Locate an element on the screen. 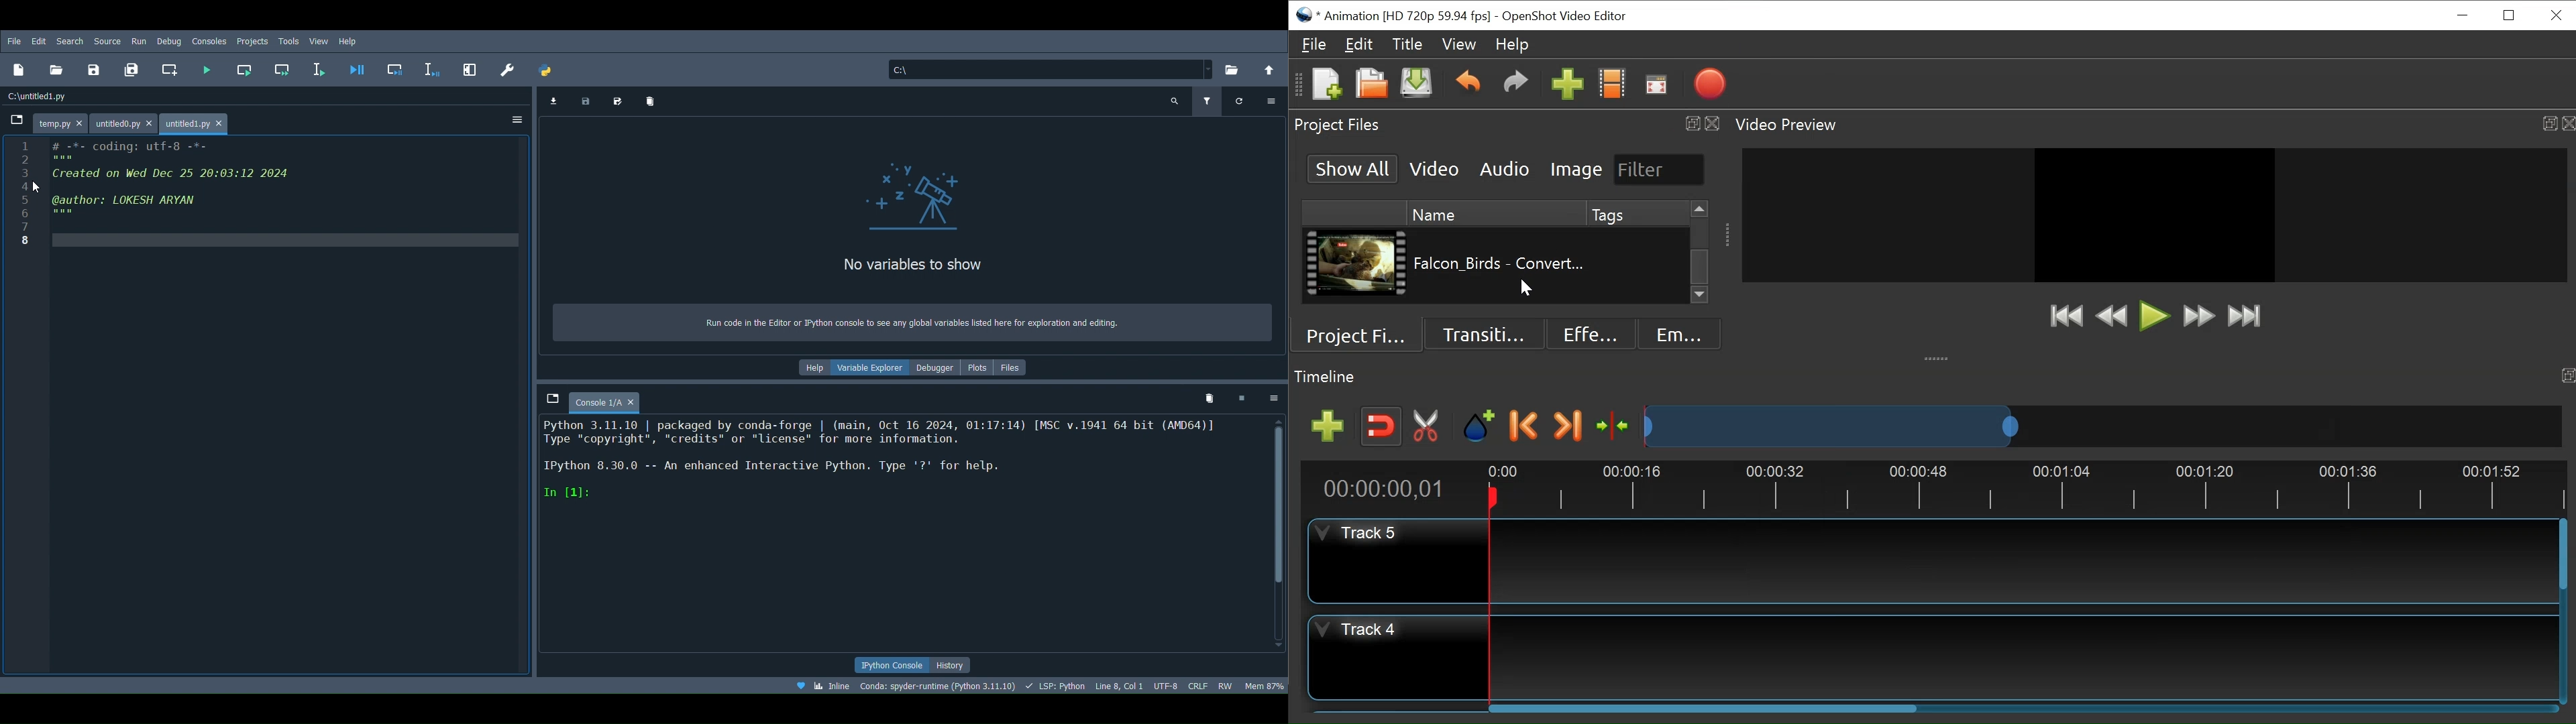 This screenshot has width=2576, height=728. Edit is located at coordinates (1358, 44).